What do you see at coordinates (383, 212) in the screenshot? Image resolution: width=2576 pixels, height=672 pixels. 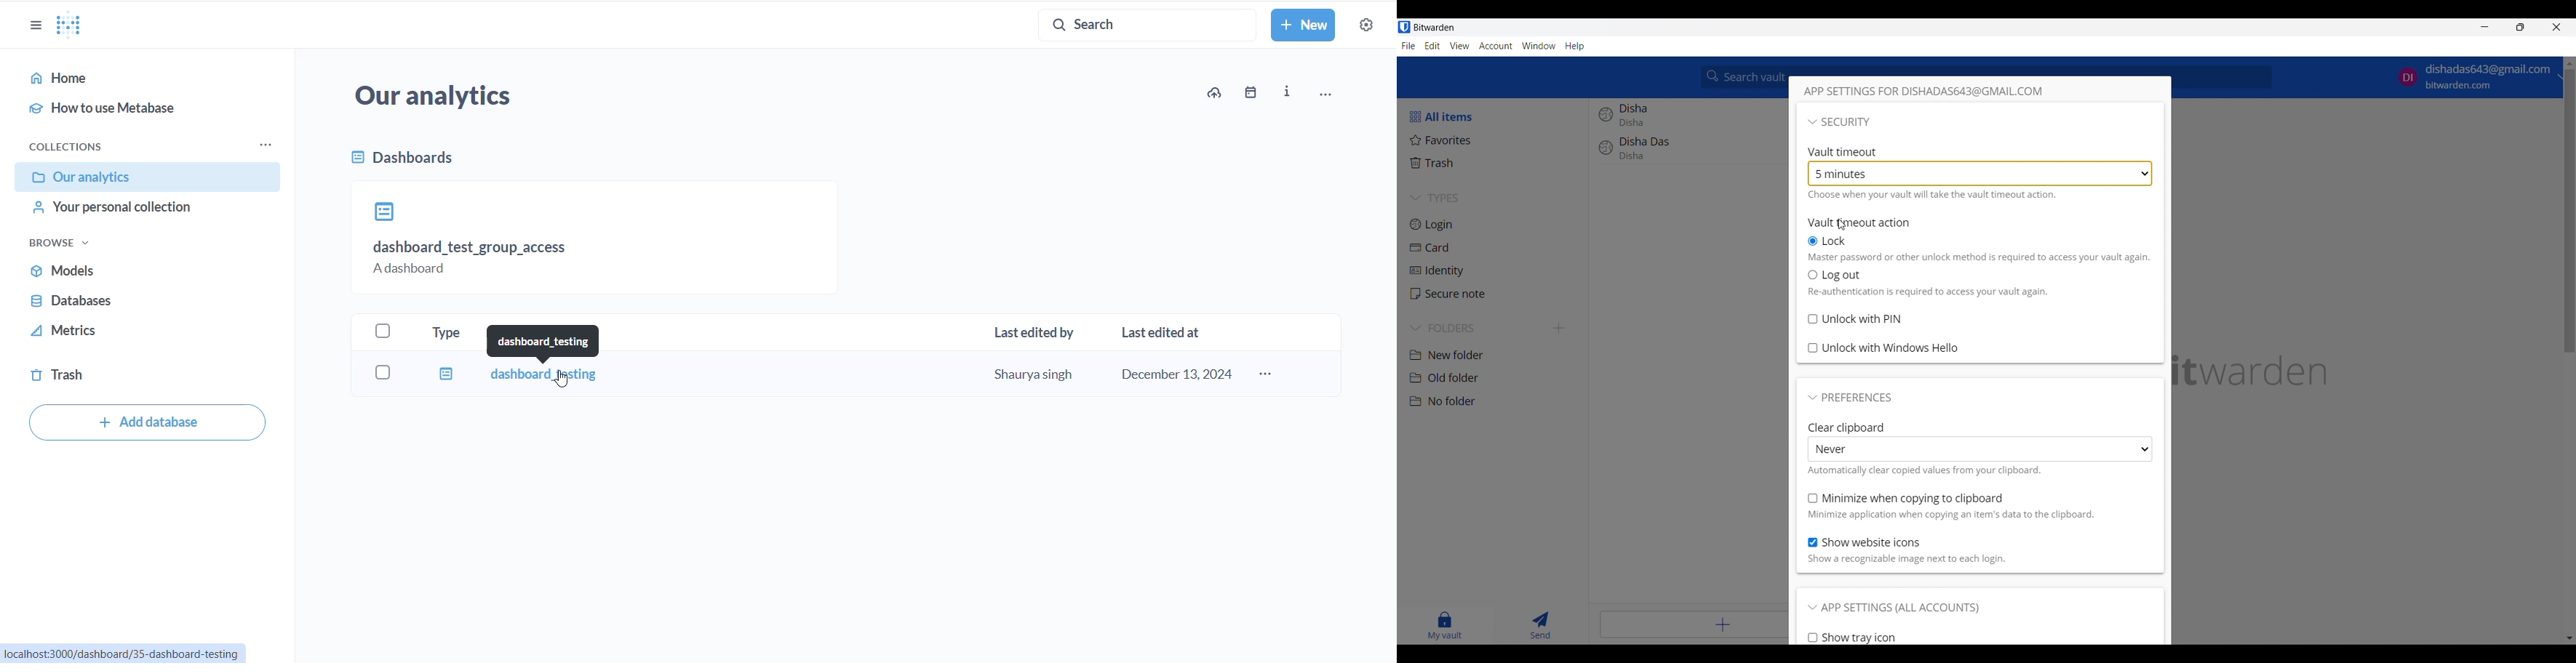 I see `dashboard icon` at bounding box center [383, 212].